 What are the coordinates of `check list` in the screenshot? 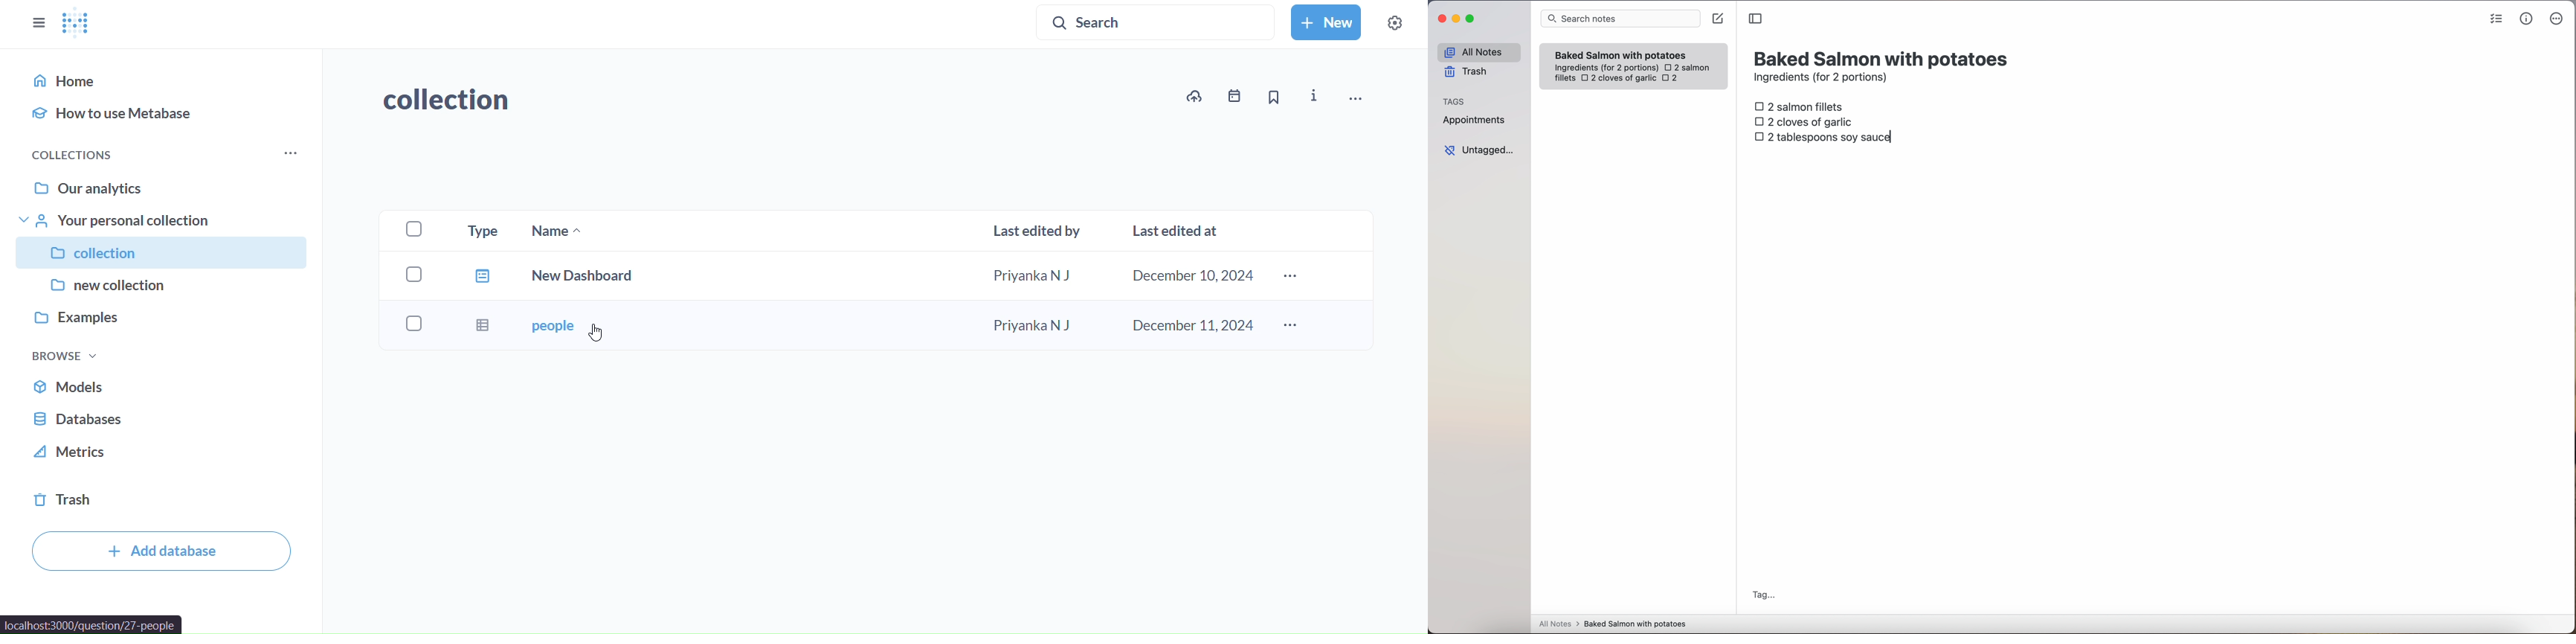 It's located at (2496, 19).